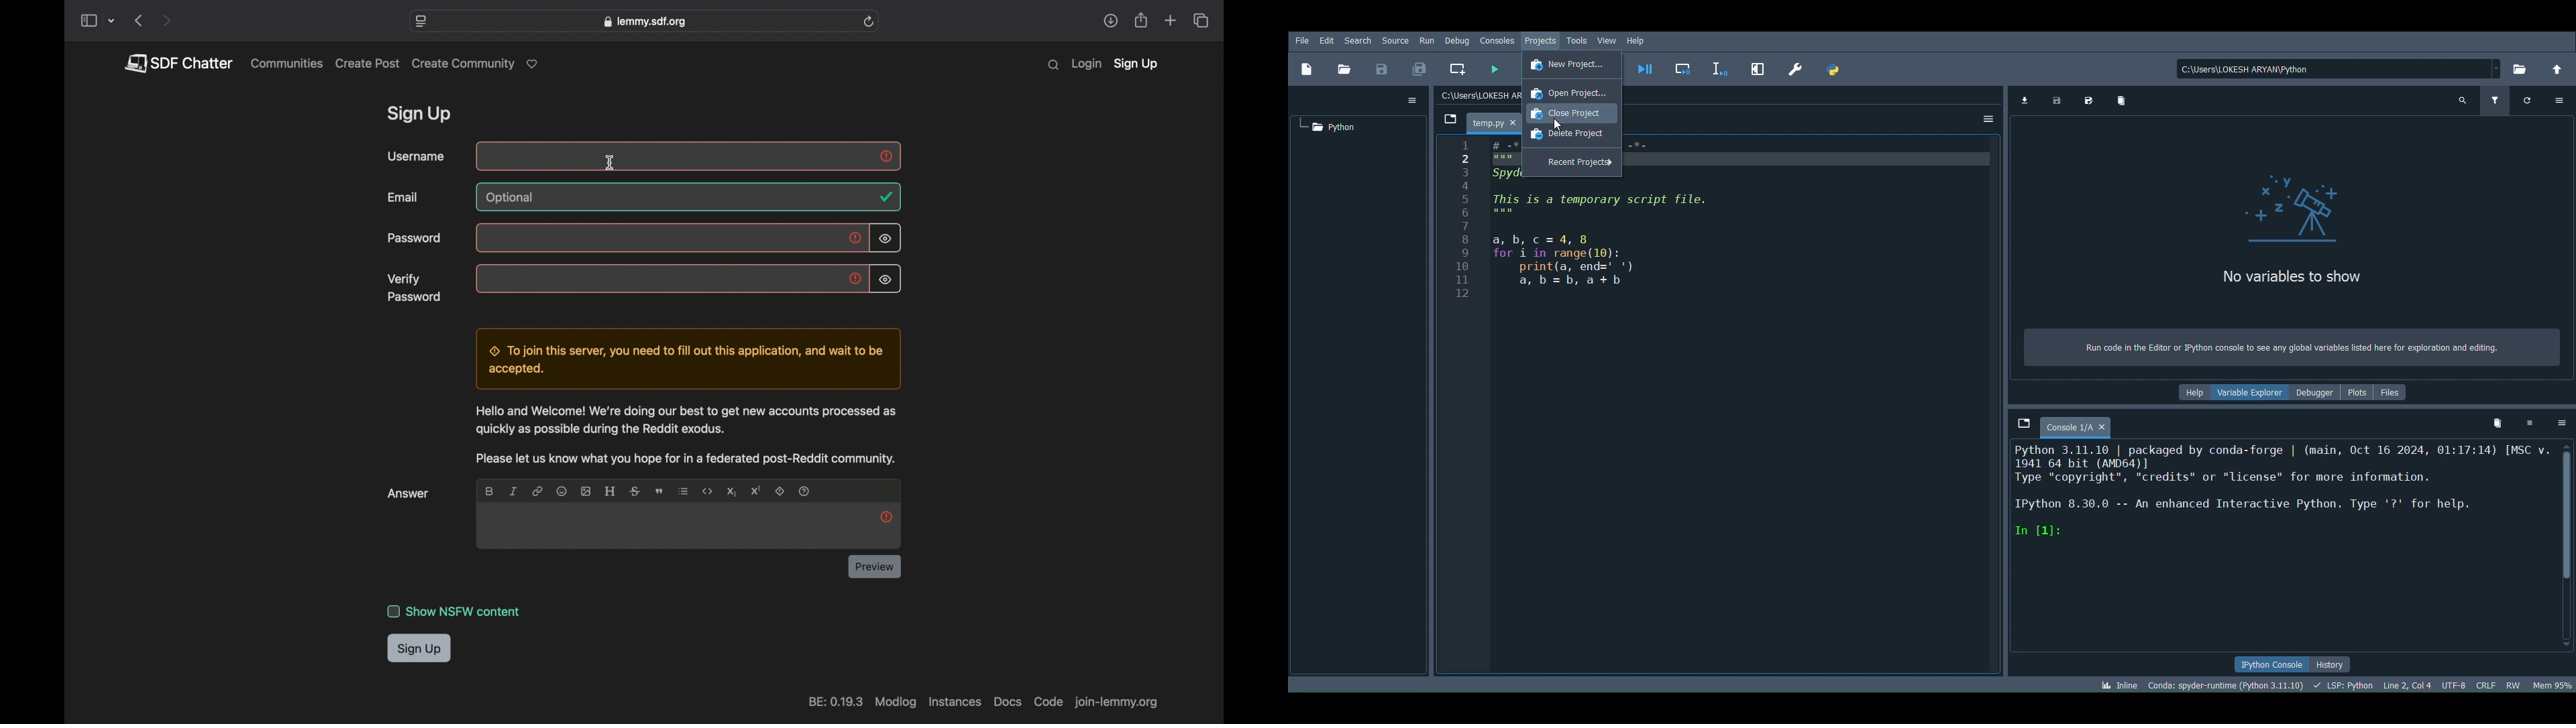  I want to click on Search variable names and types (Ctrl + F), so click(2463, 101).